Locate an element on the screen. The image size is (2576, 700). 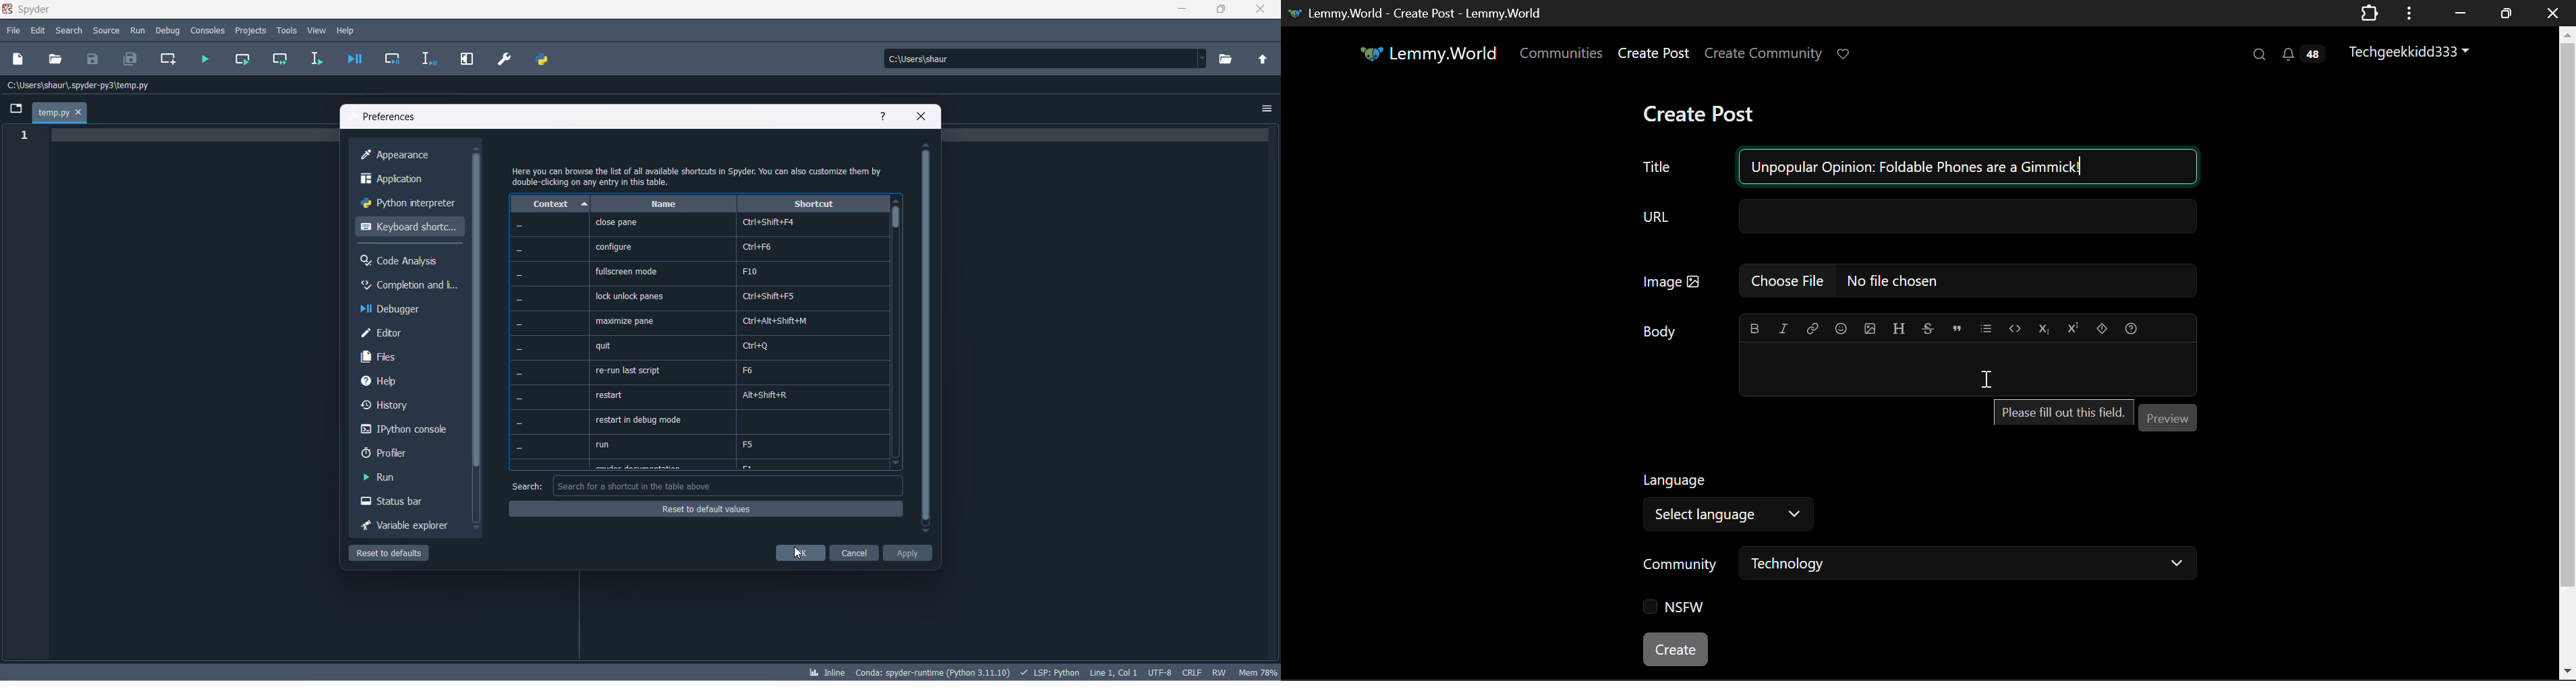
F5 is located at coordinates (751, 444).